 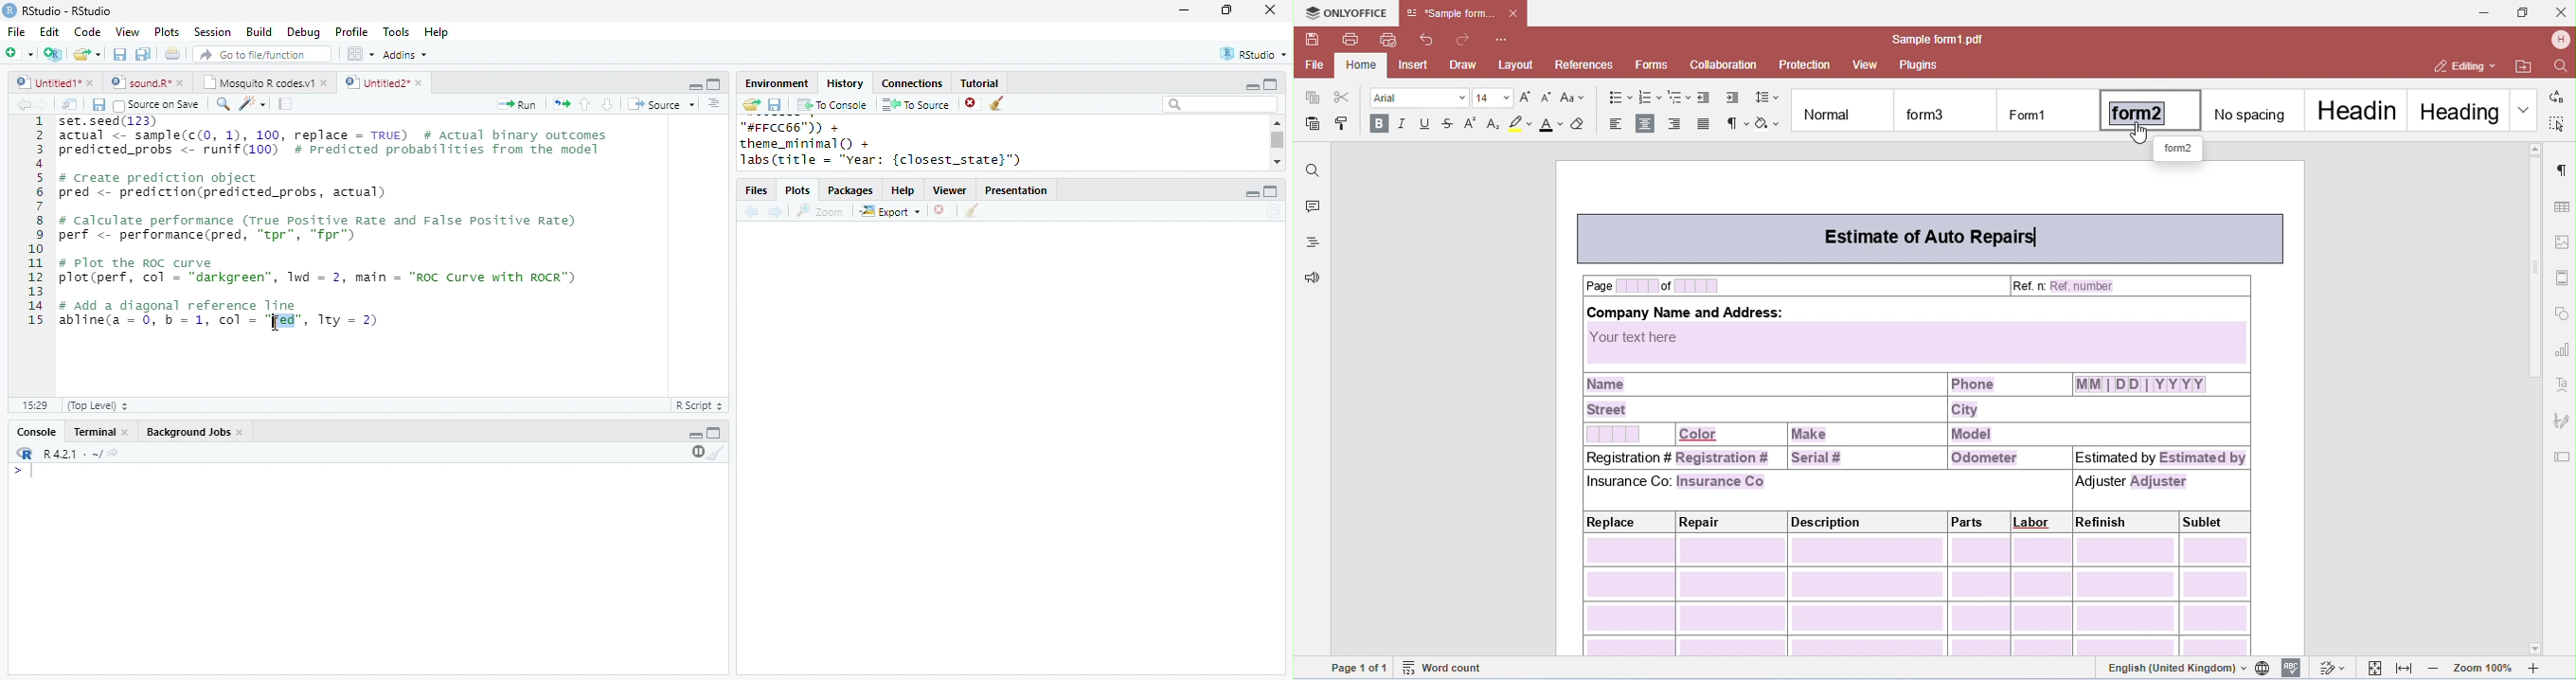 What do you see at coordinates (45, 81) in the screenshot?
I see `Untitled 1` at bounding box center [45, 81].